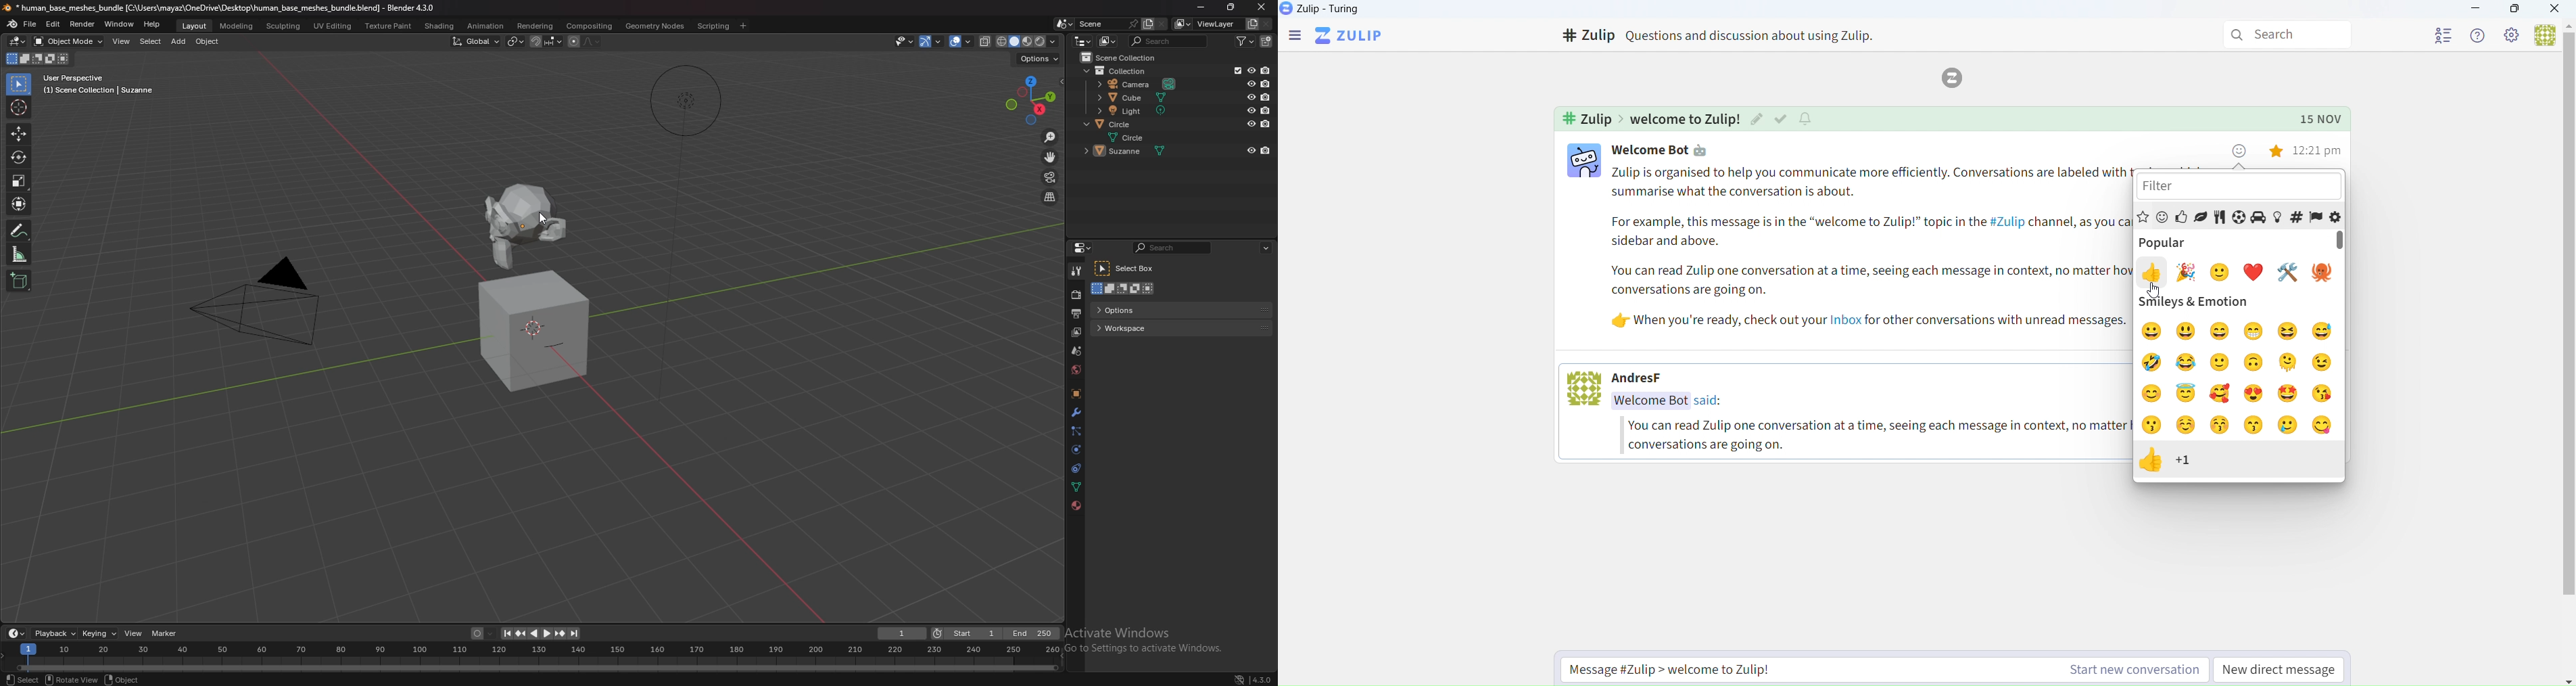 The image size is (2576, 700). Describe the element at coordinates (2512, 37) in the screenshot. I see `Settings` at that location.